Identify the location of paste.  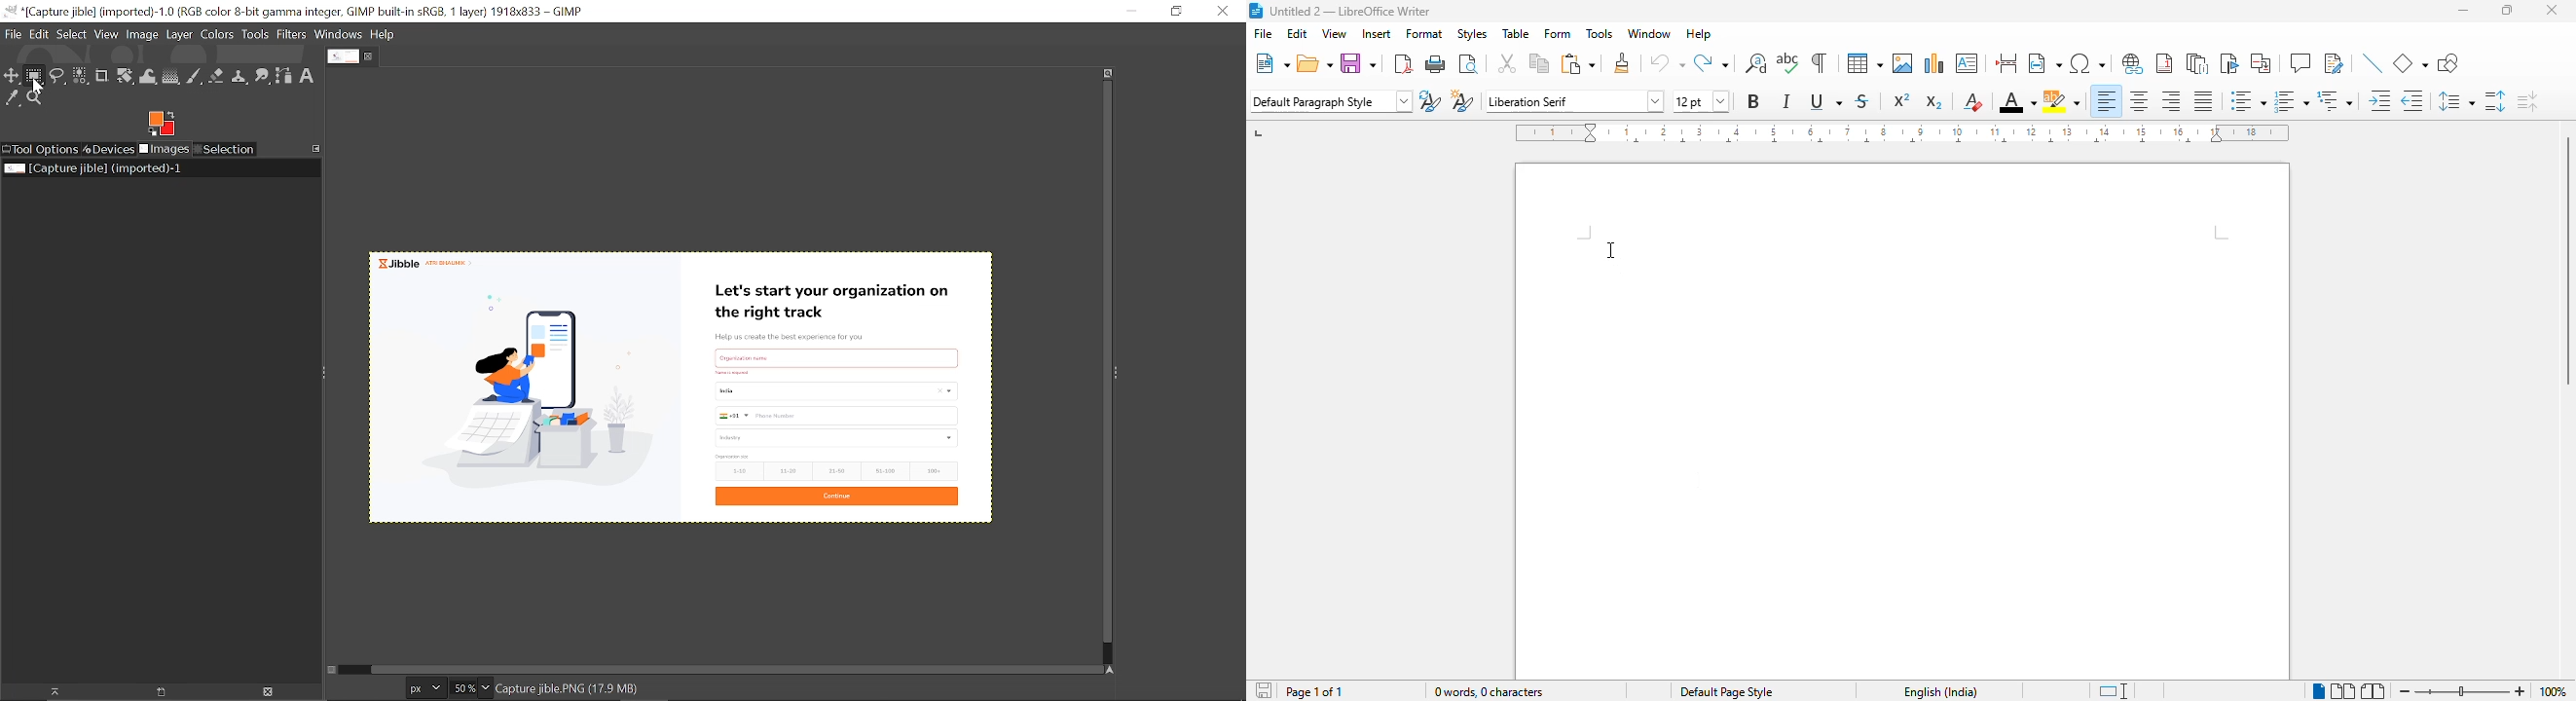
(1576, 63).